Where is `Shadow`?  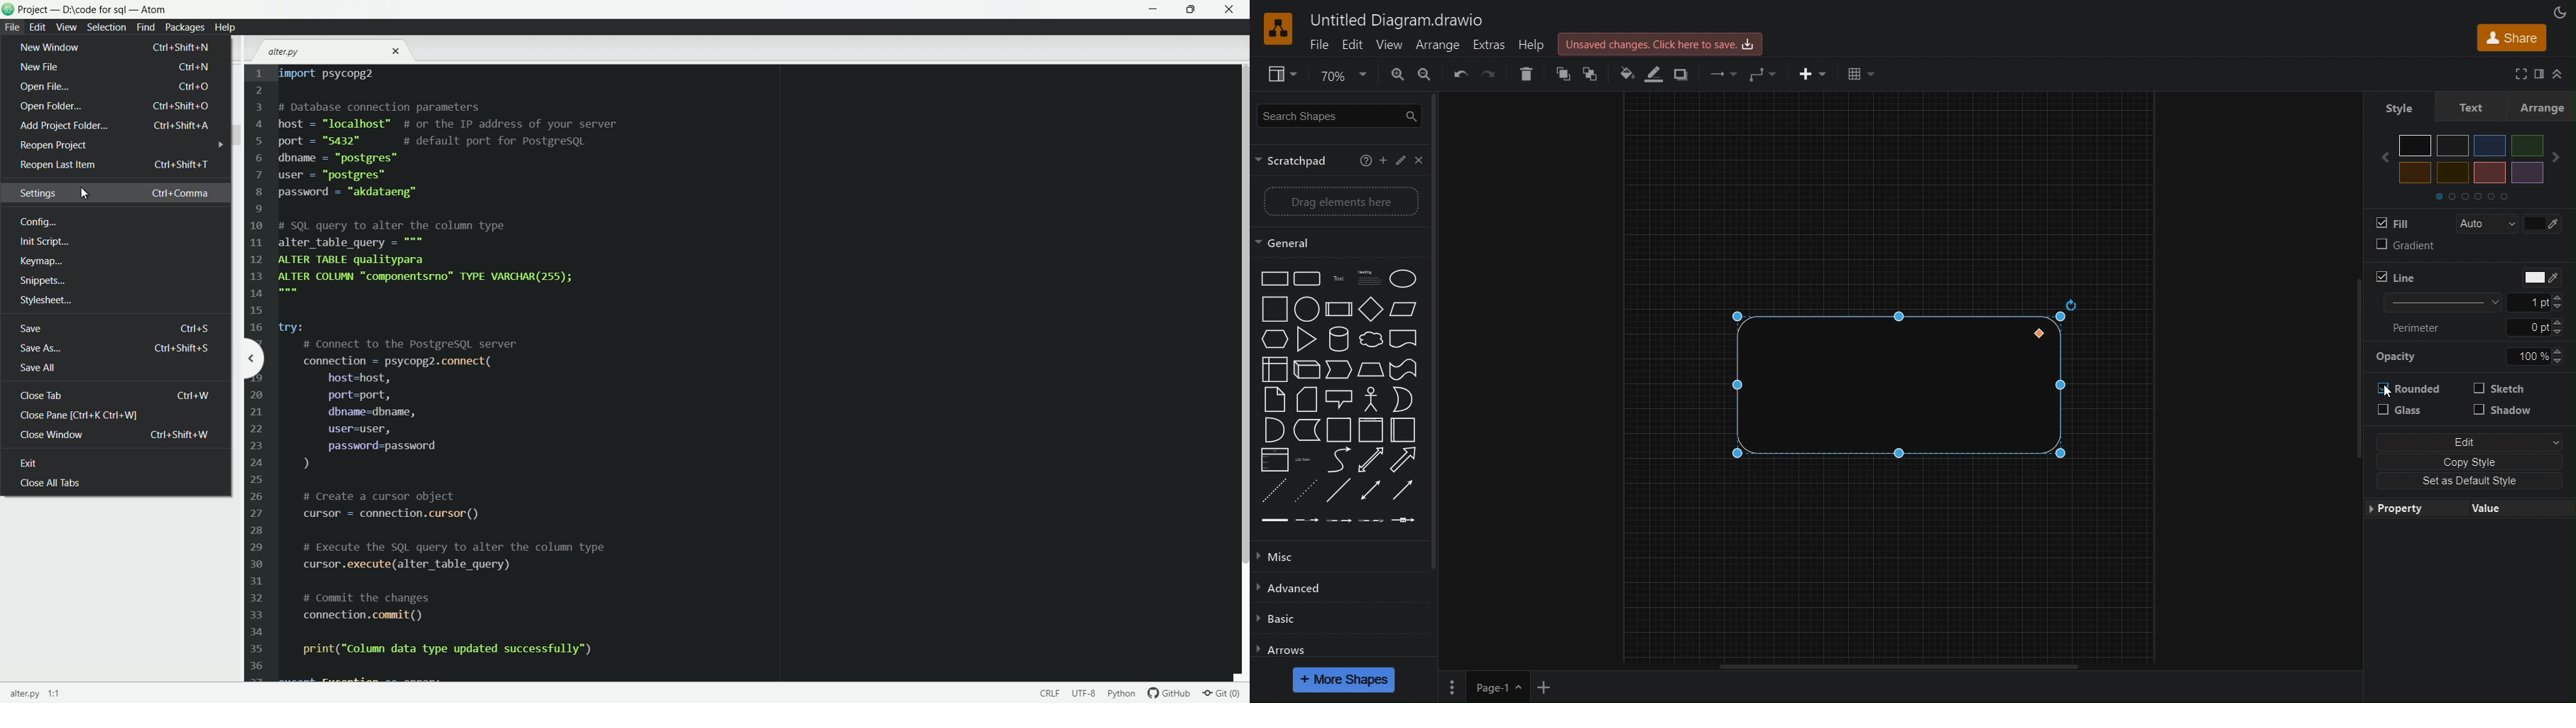
Shadow is located at coordinates (2503, 415).